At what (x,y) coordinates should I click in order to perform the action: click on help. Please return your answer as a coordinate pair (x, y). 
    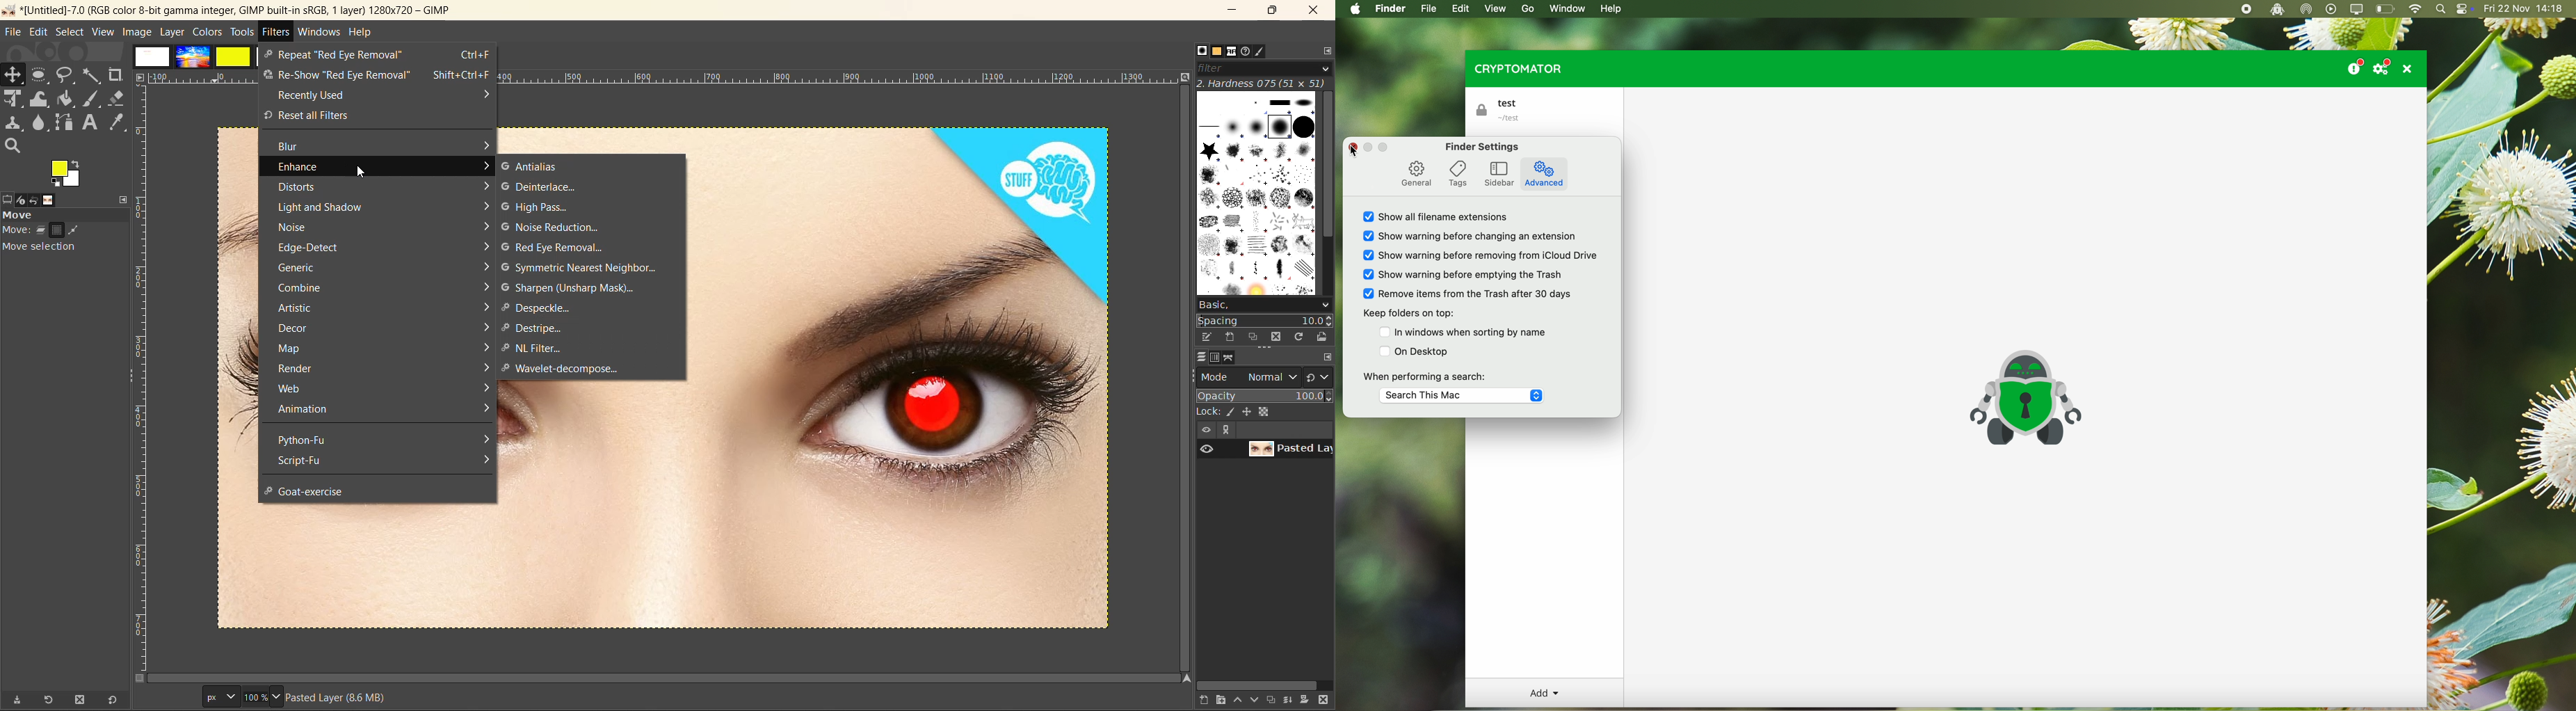
    Looking at the image, I should click on (362, 32).